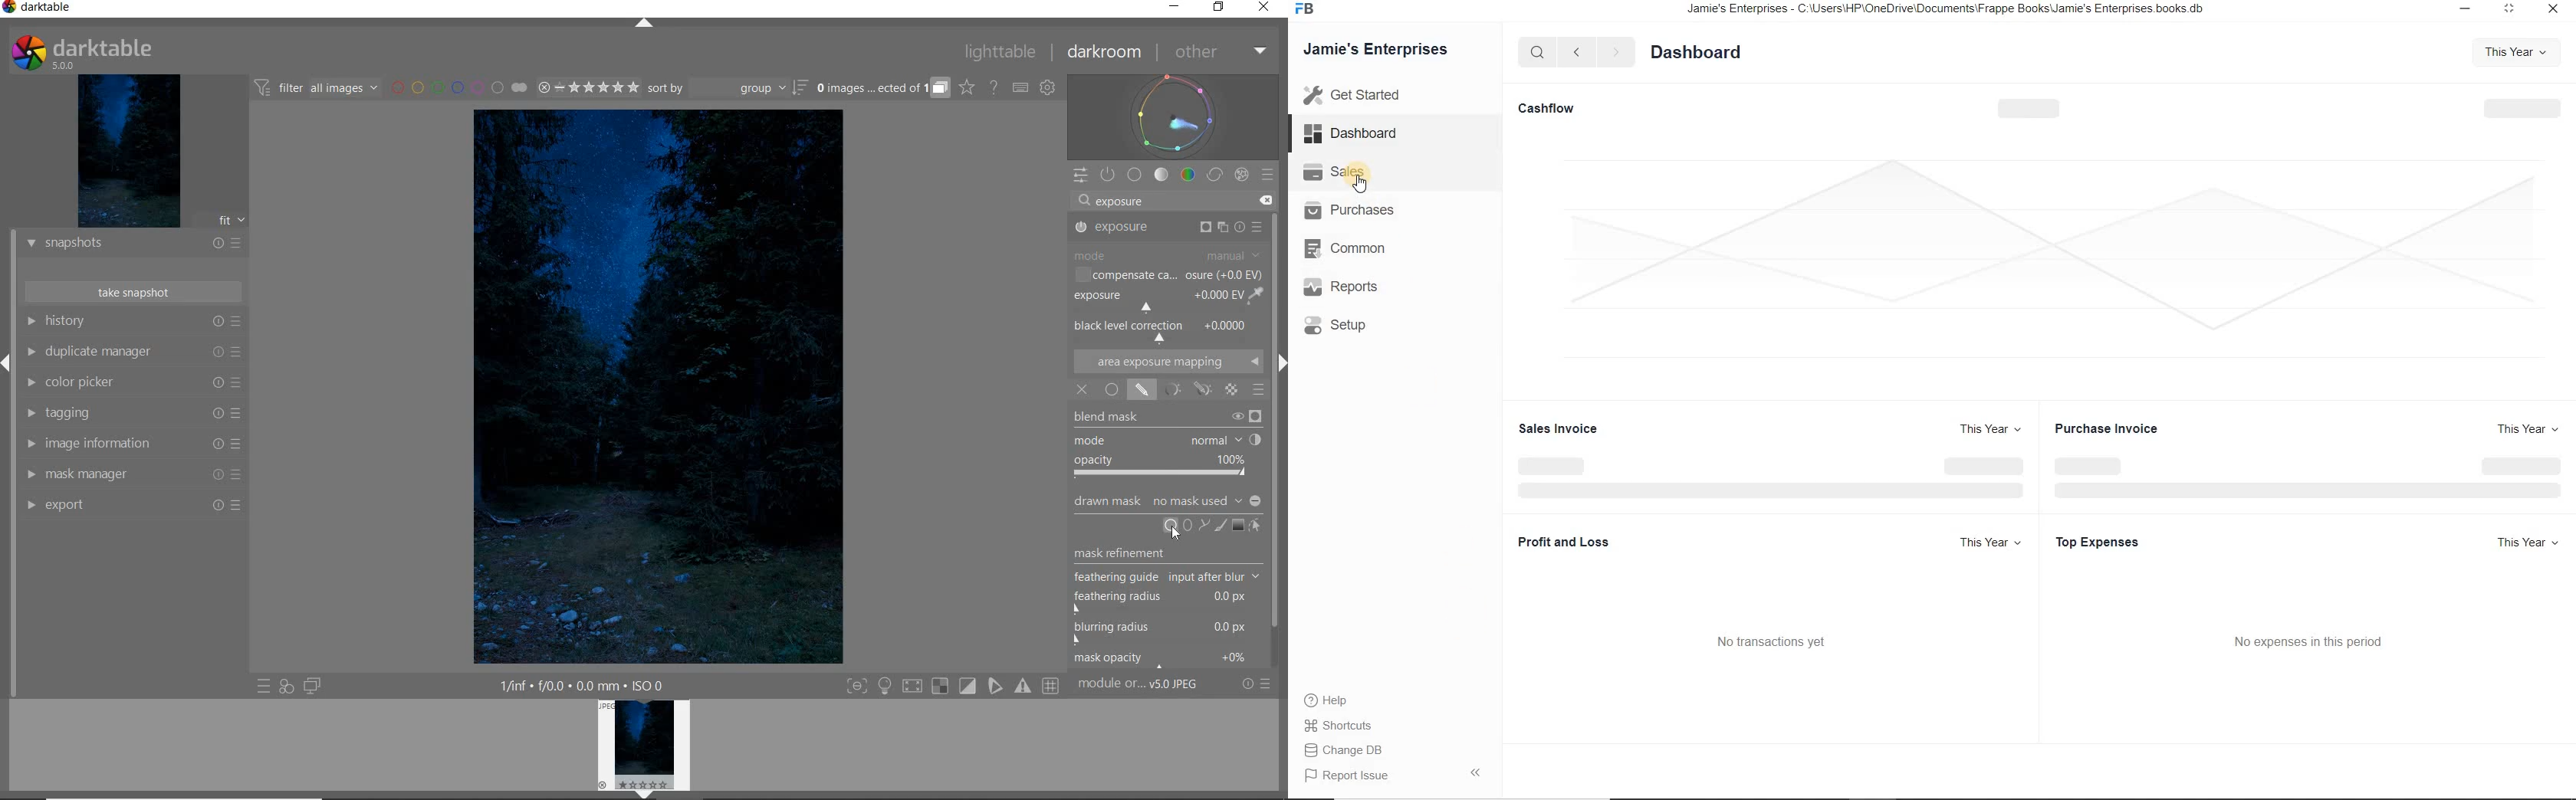 The width and height of the screenshot is (2576, 812). What do you see at coordinates (588, 87) in the screenshot?
I see `RANGE RATING OF SELECTED IMAGES` at bounding box center [588, 87].